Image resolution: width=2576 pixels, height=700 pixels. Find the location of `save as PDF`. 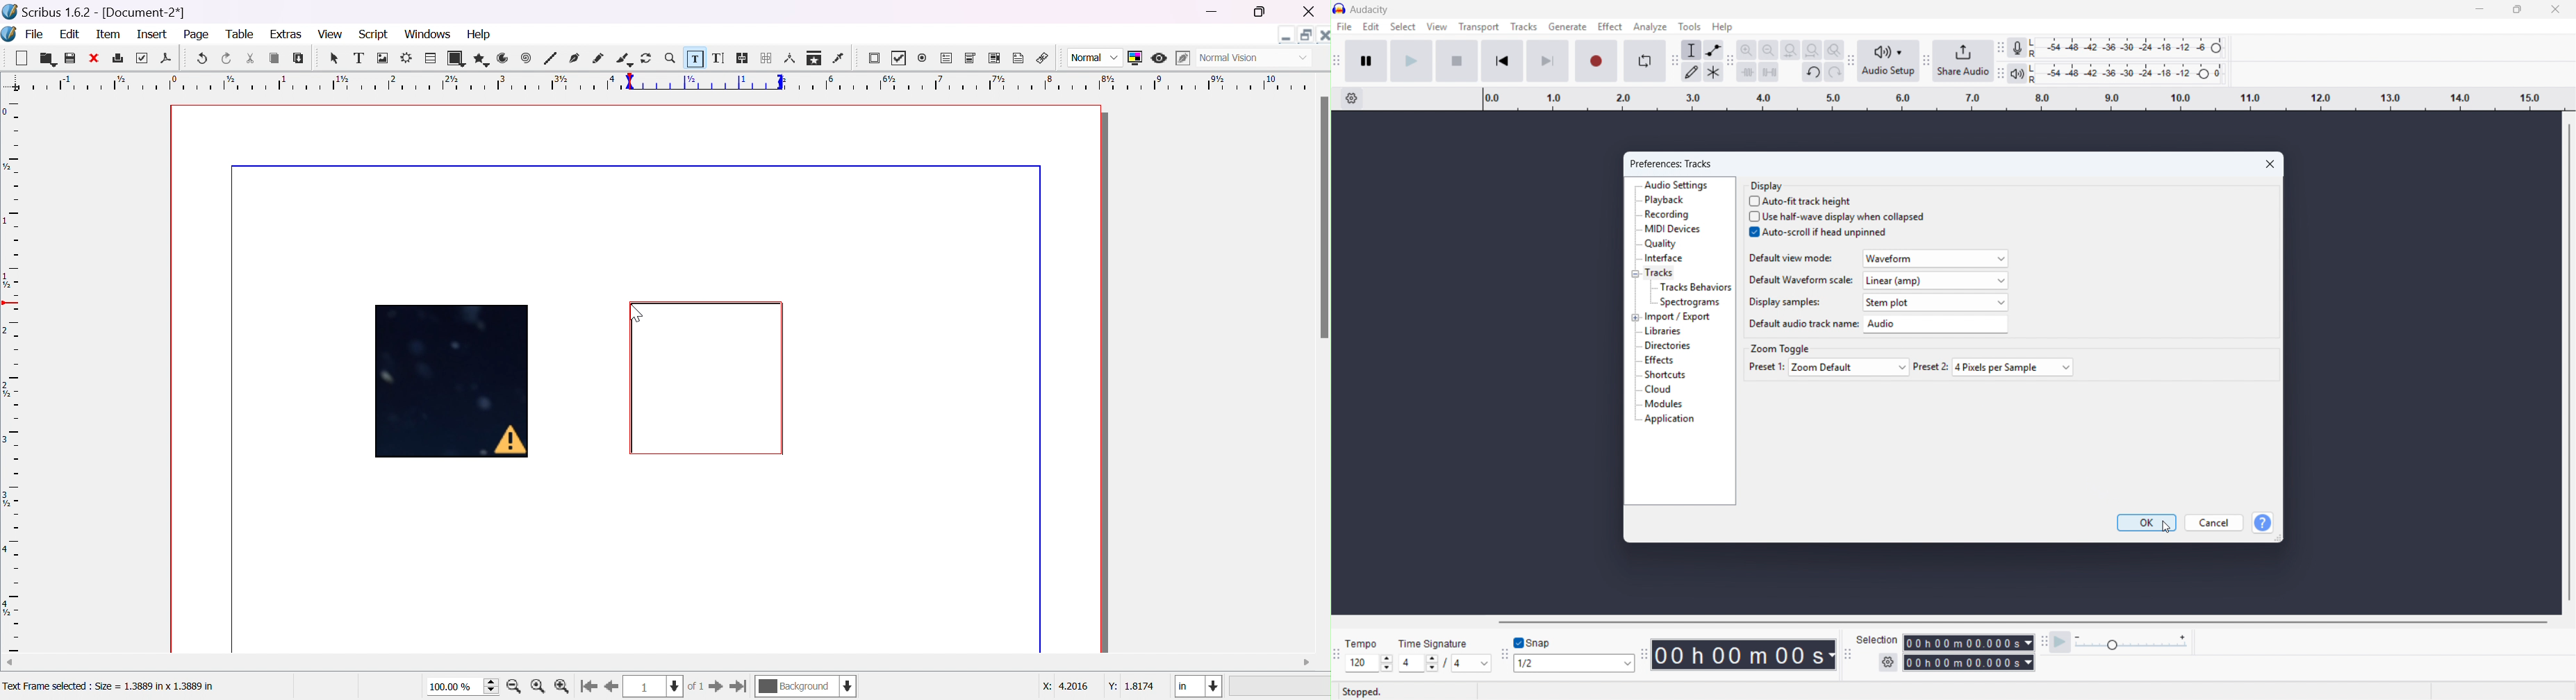

save as PDF is located at coordinates (165, 60).